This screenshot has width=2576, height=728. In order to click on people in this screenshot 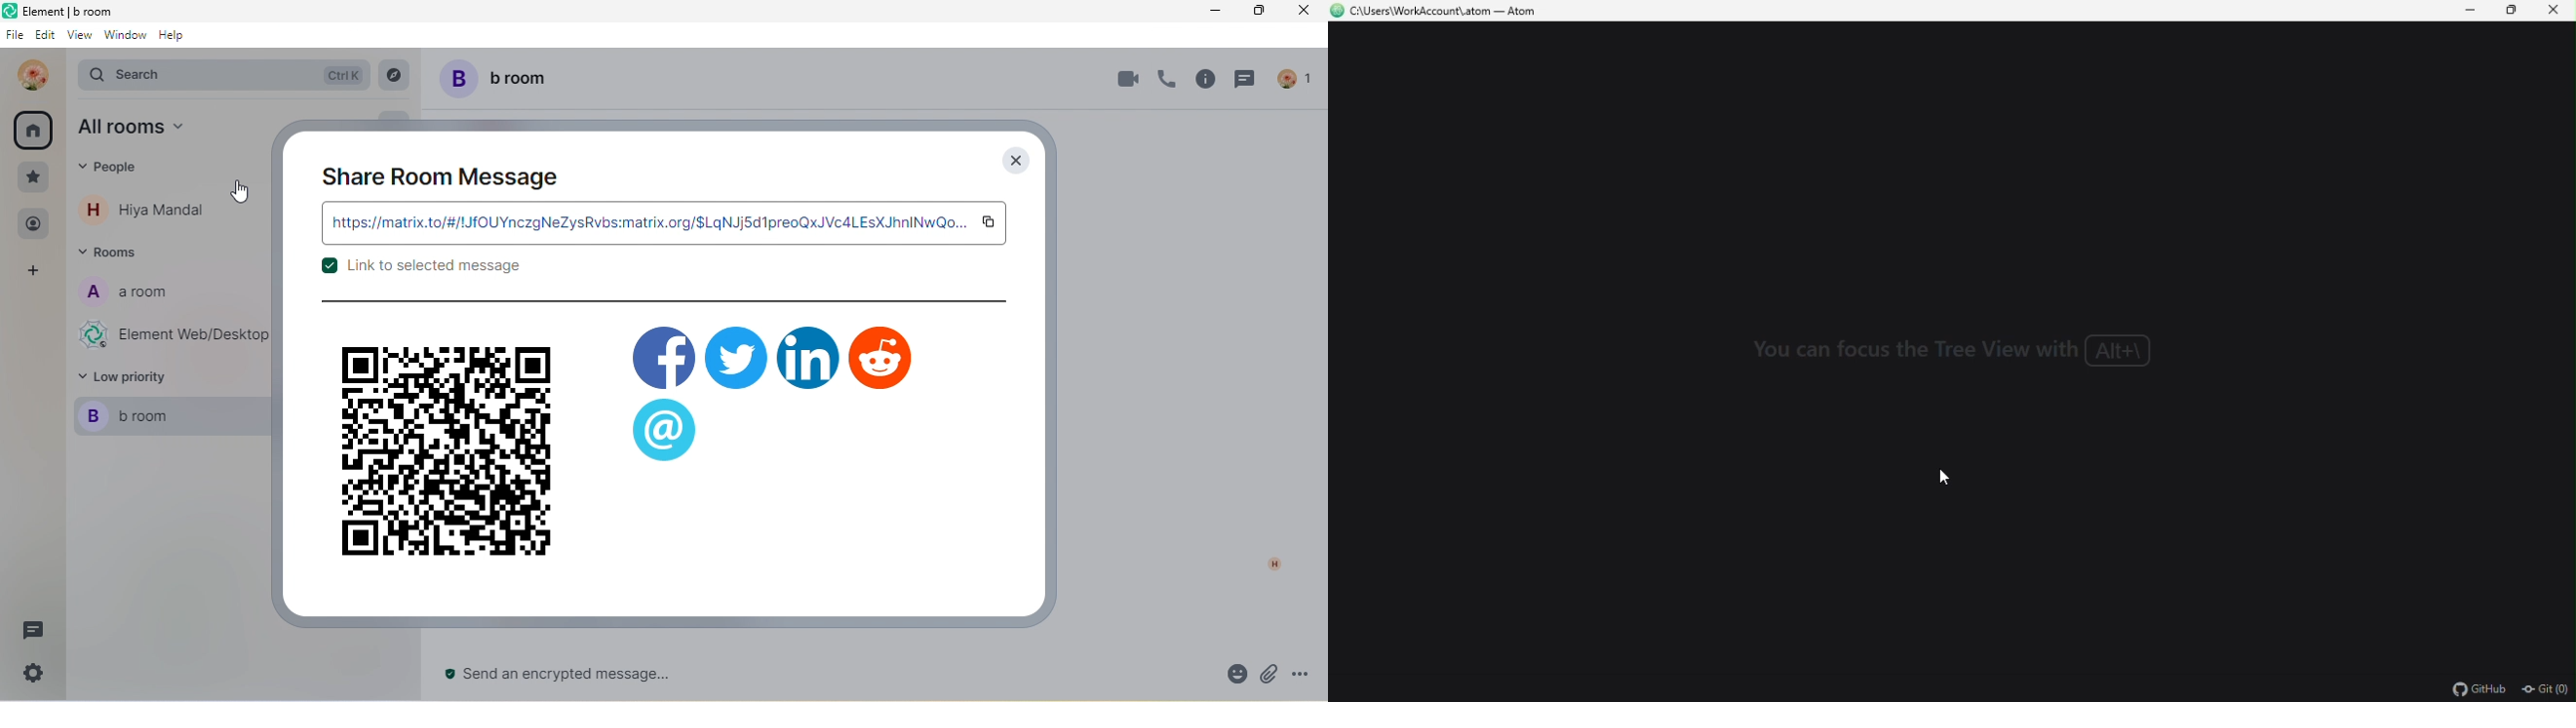, I will do `click(1298, 77)`.